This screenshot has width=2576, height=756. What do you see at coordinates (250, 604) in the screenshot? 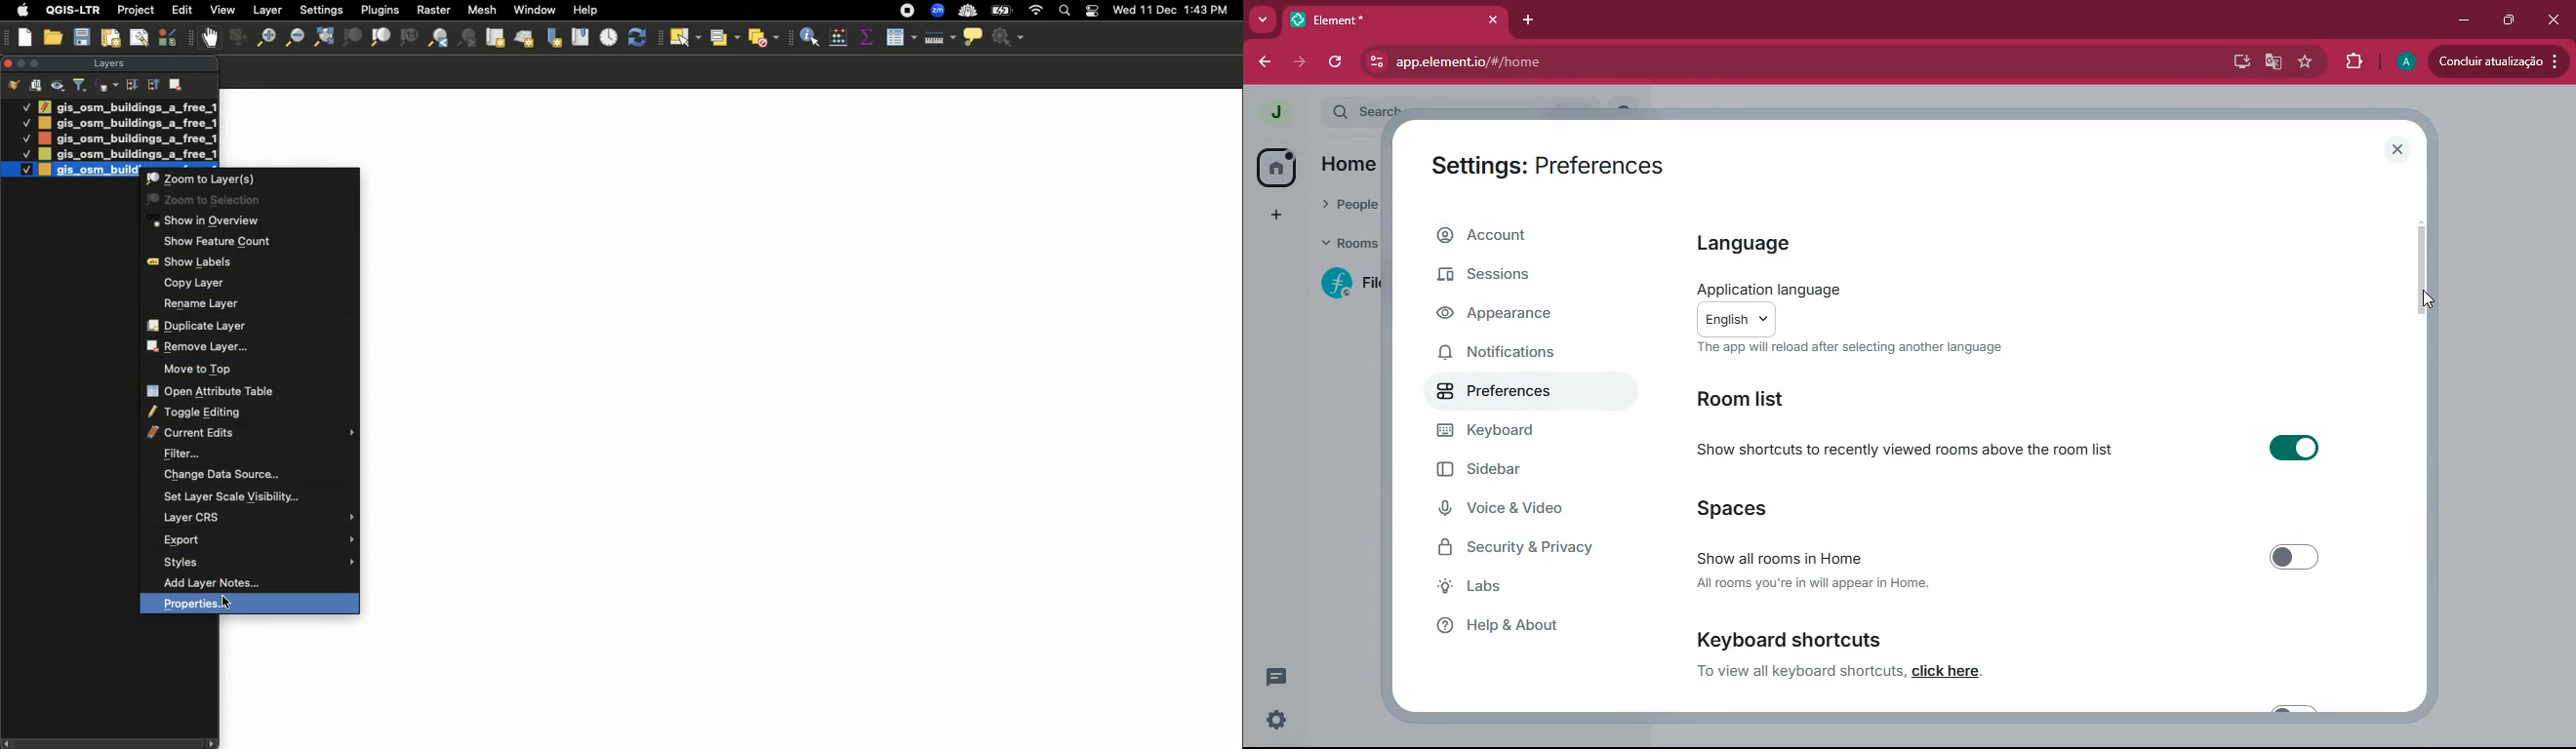
I see `Properties` at bounding box center [250, 604].